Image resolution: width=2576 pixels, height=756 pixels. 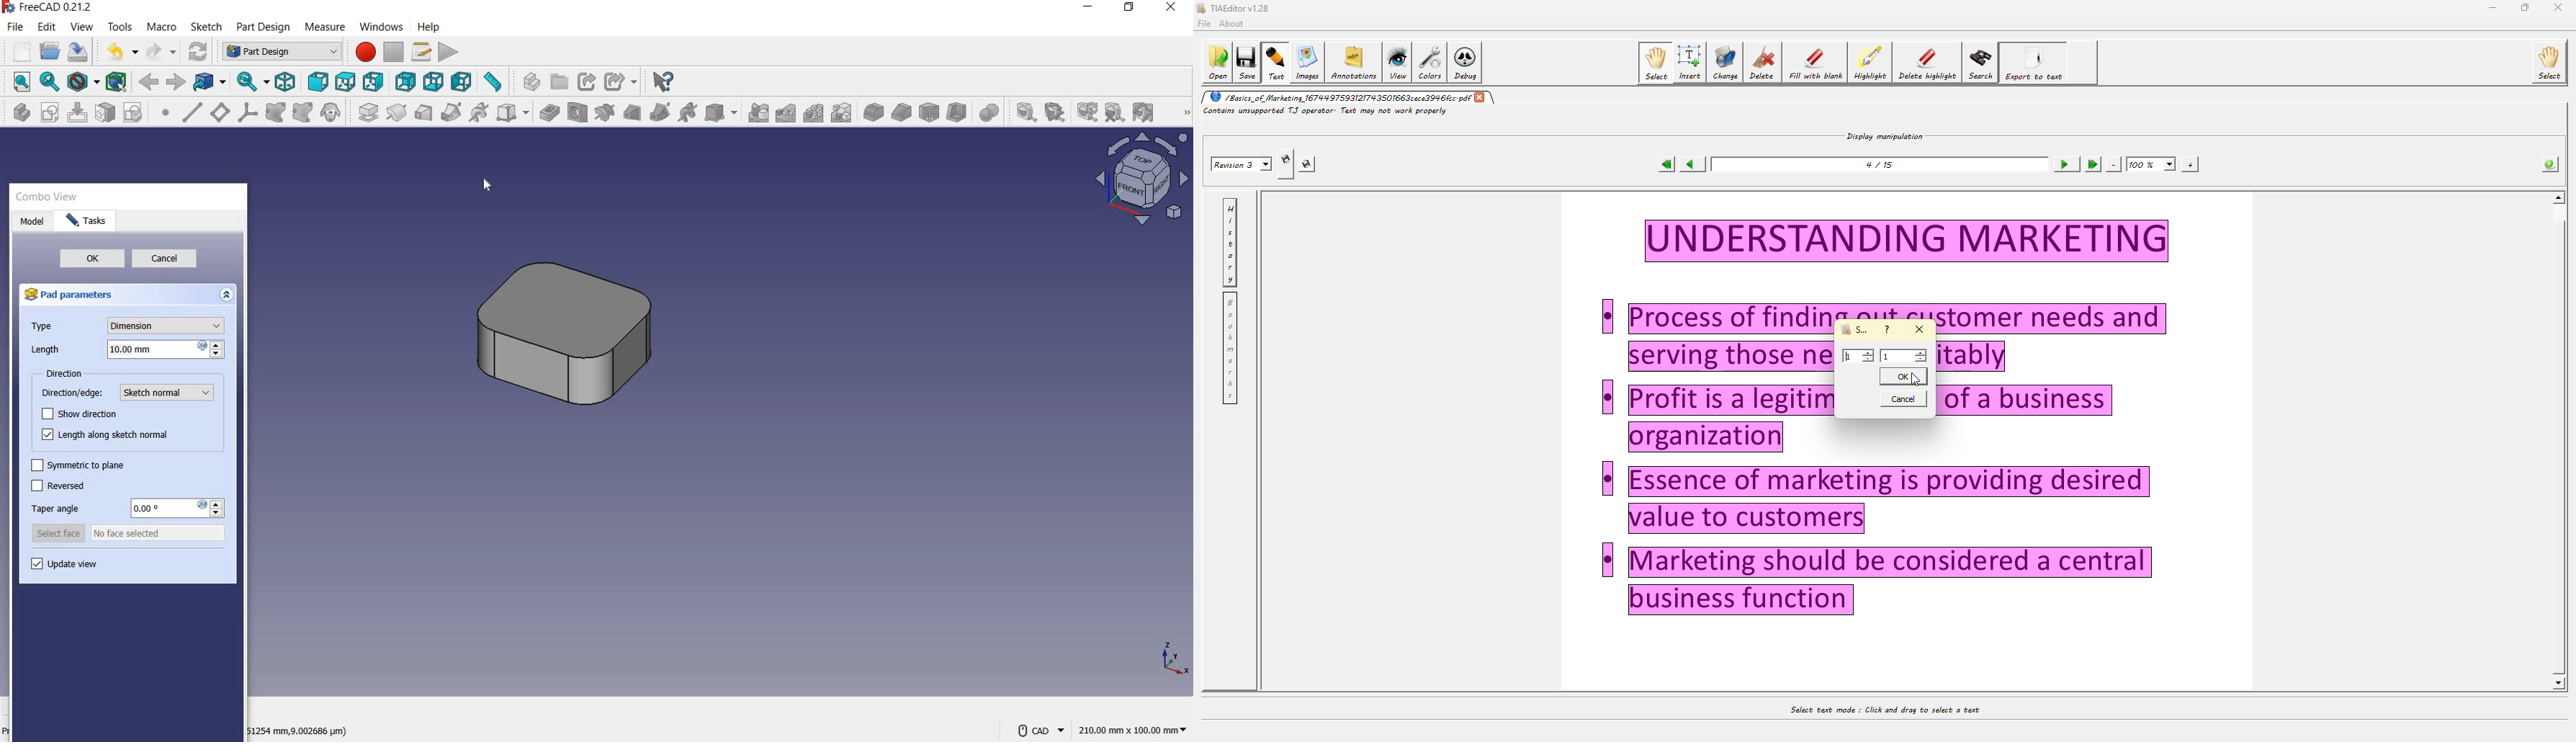 I want to click on direction, so click(x=61, y=374).